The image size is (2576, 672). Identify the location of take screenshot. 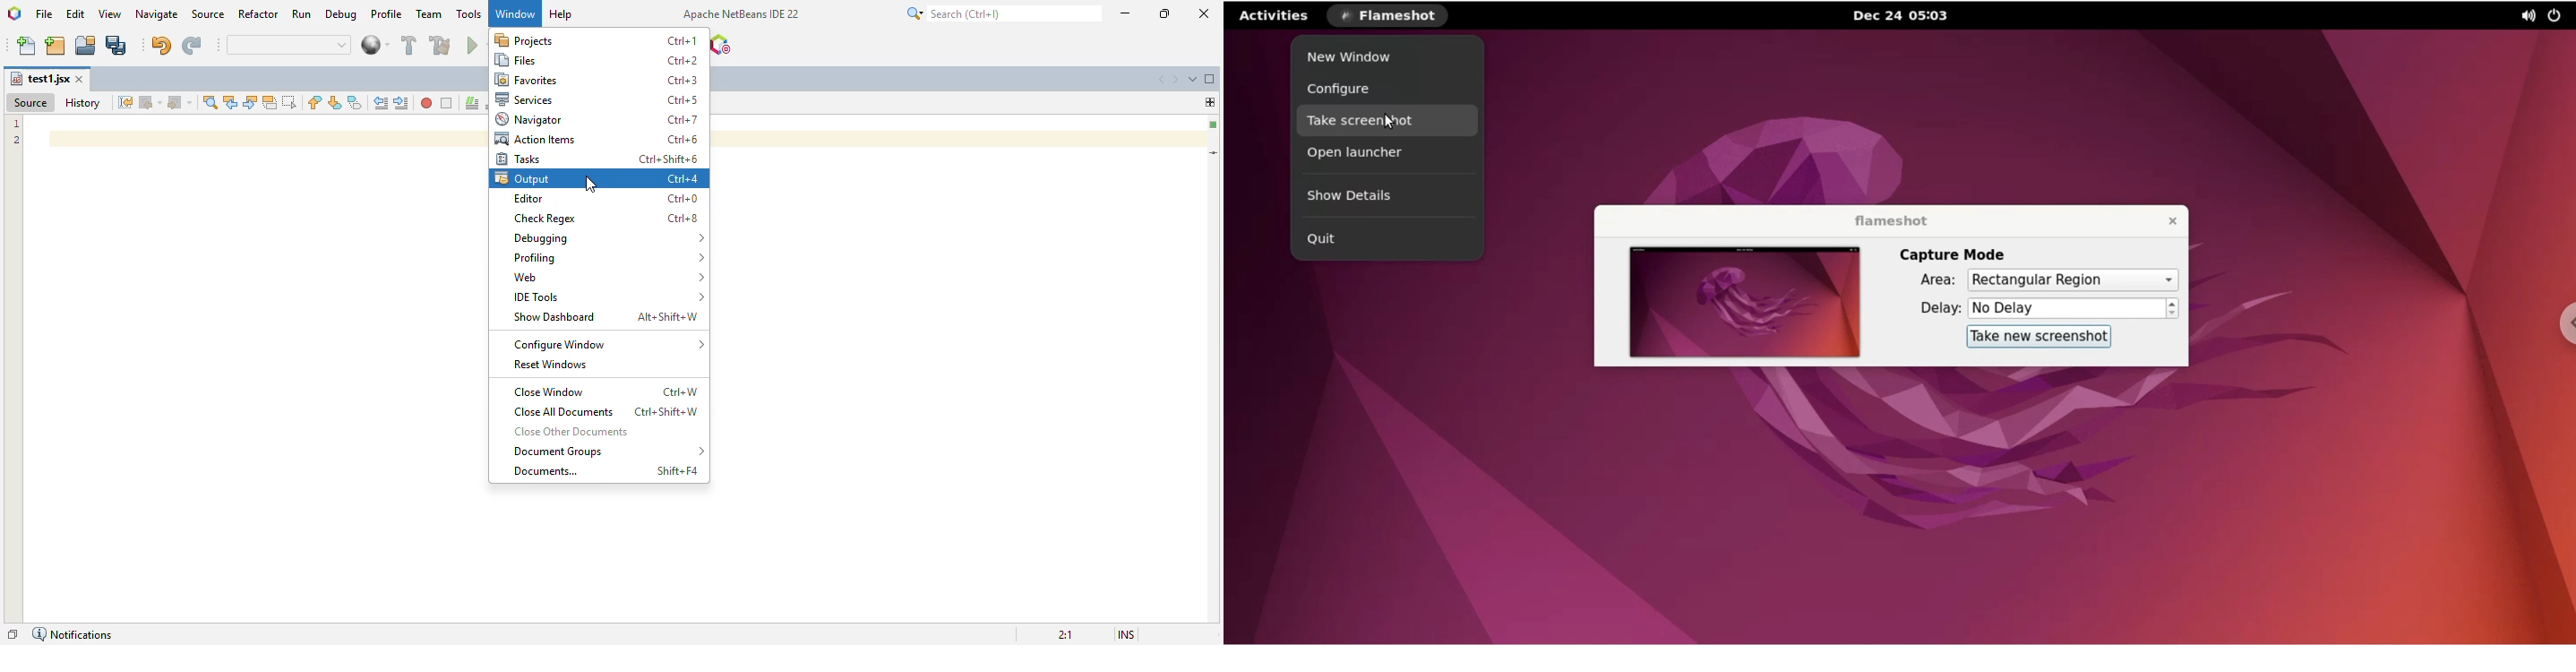
(1390, 122).